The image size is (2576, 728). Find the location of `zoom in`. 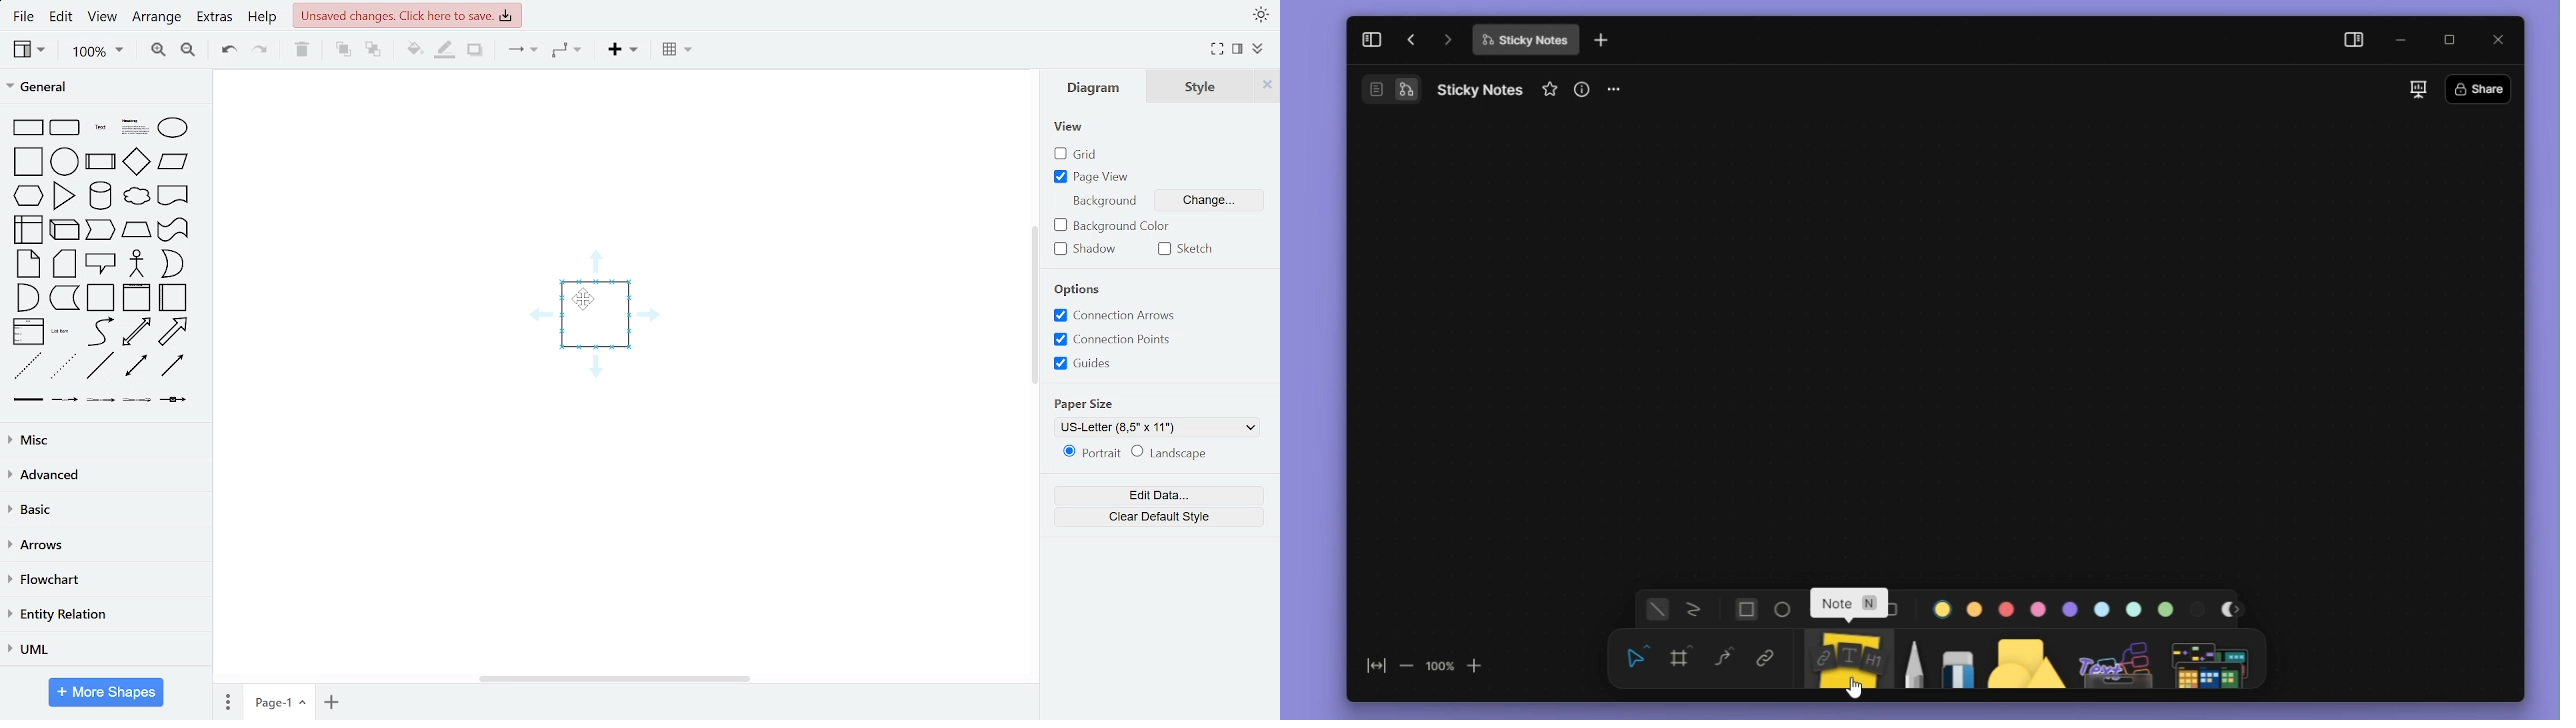

zoom in is located at coordinates (153, 51).